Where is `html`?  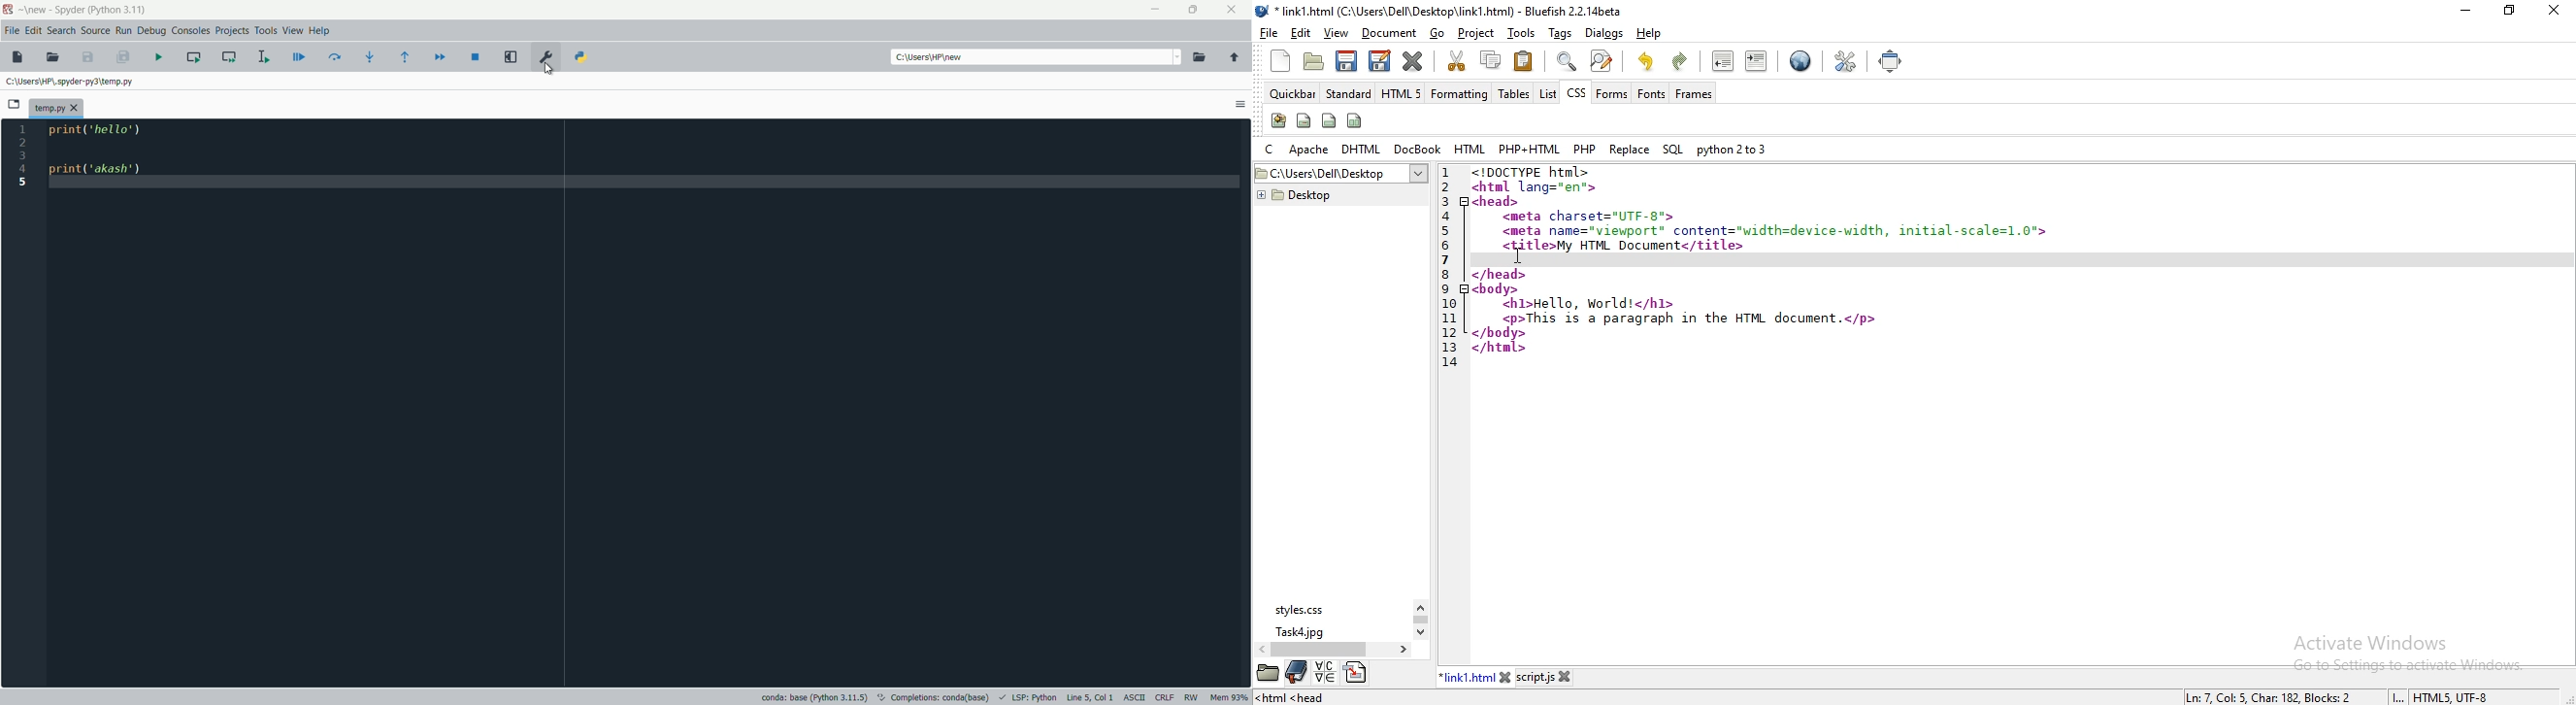
html is located at coordinates (1469, 148).